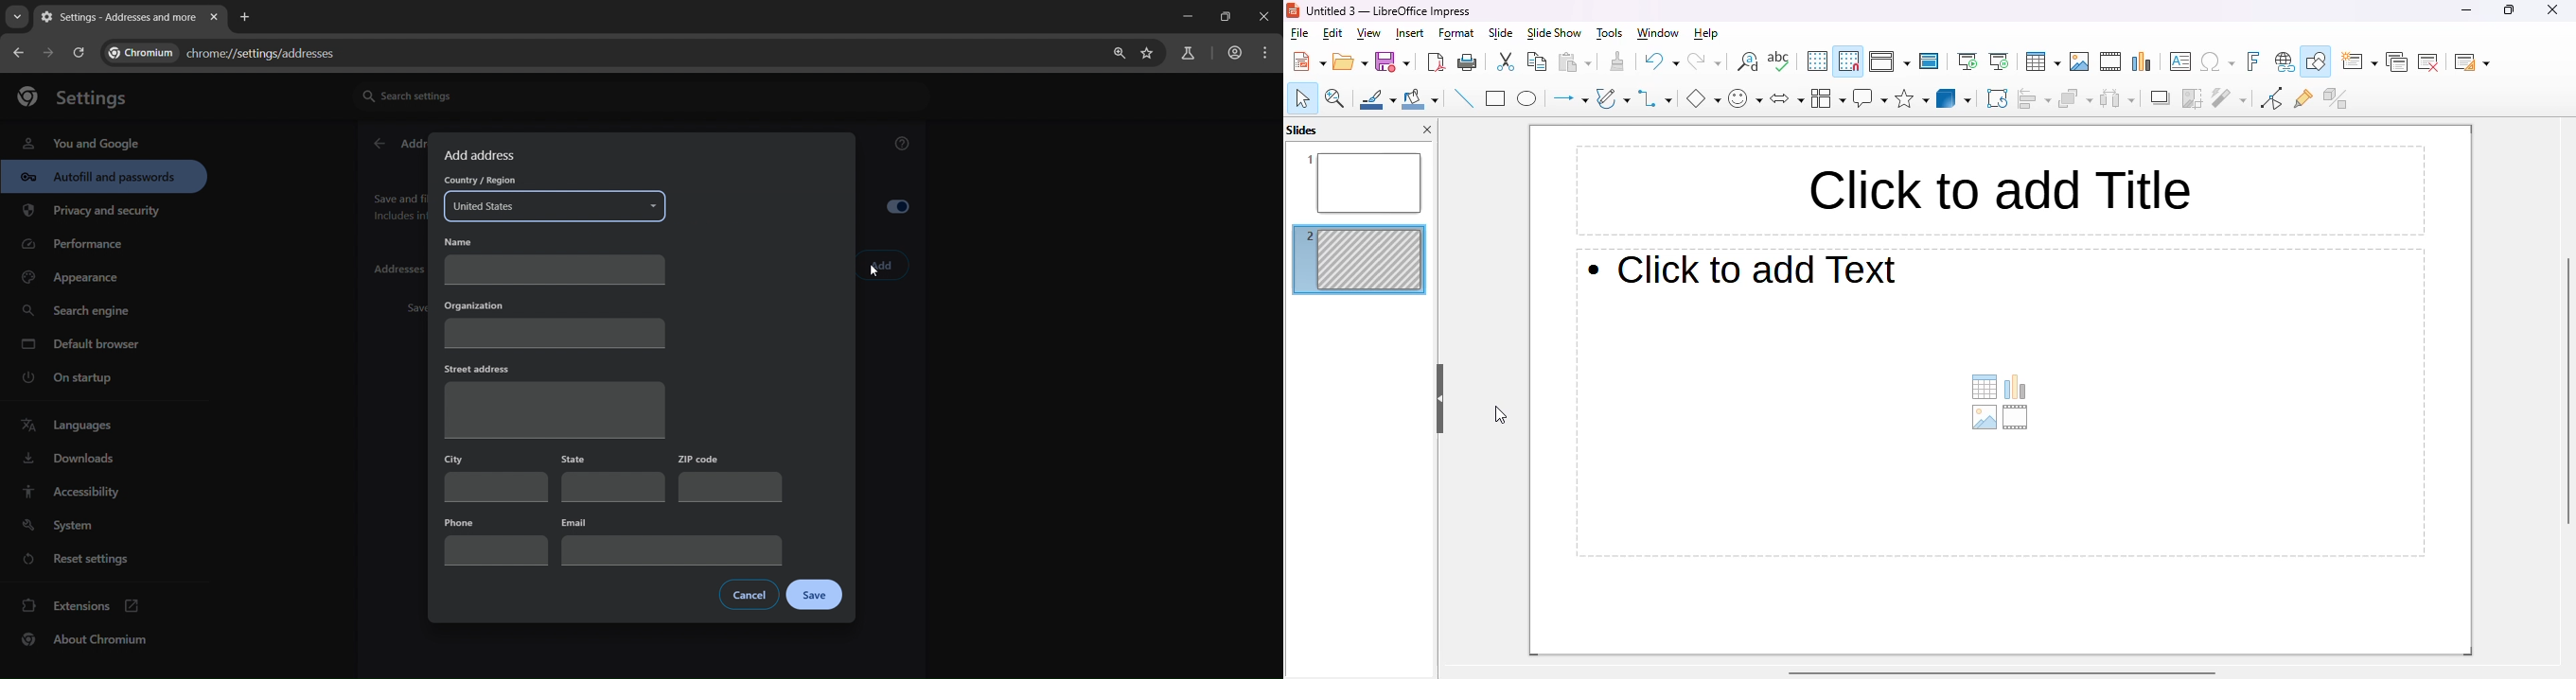 The width and height of the screenshot is (2576, 700). I want to click on flowchart, so click(1828, 99).